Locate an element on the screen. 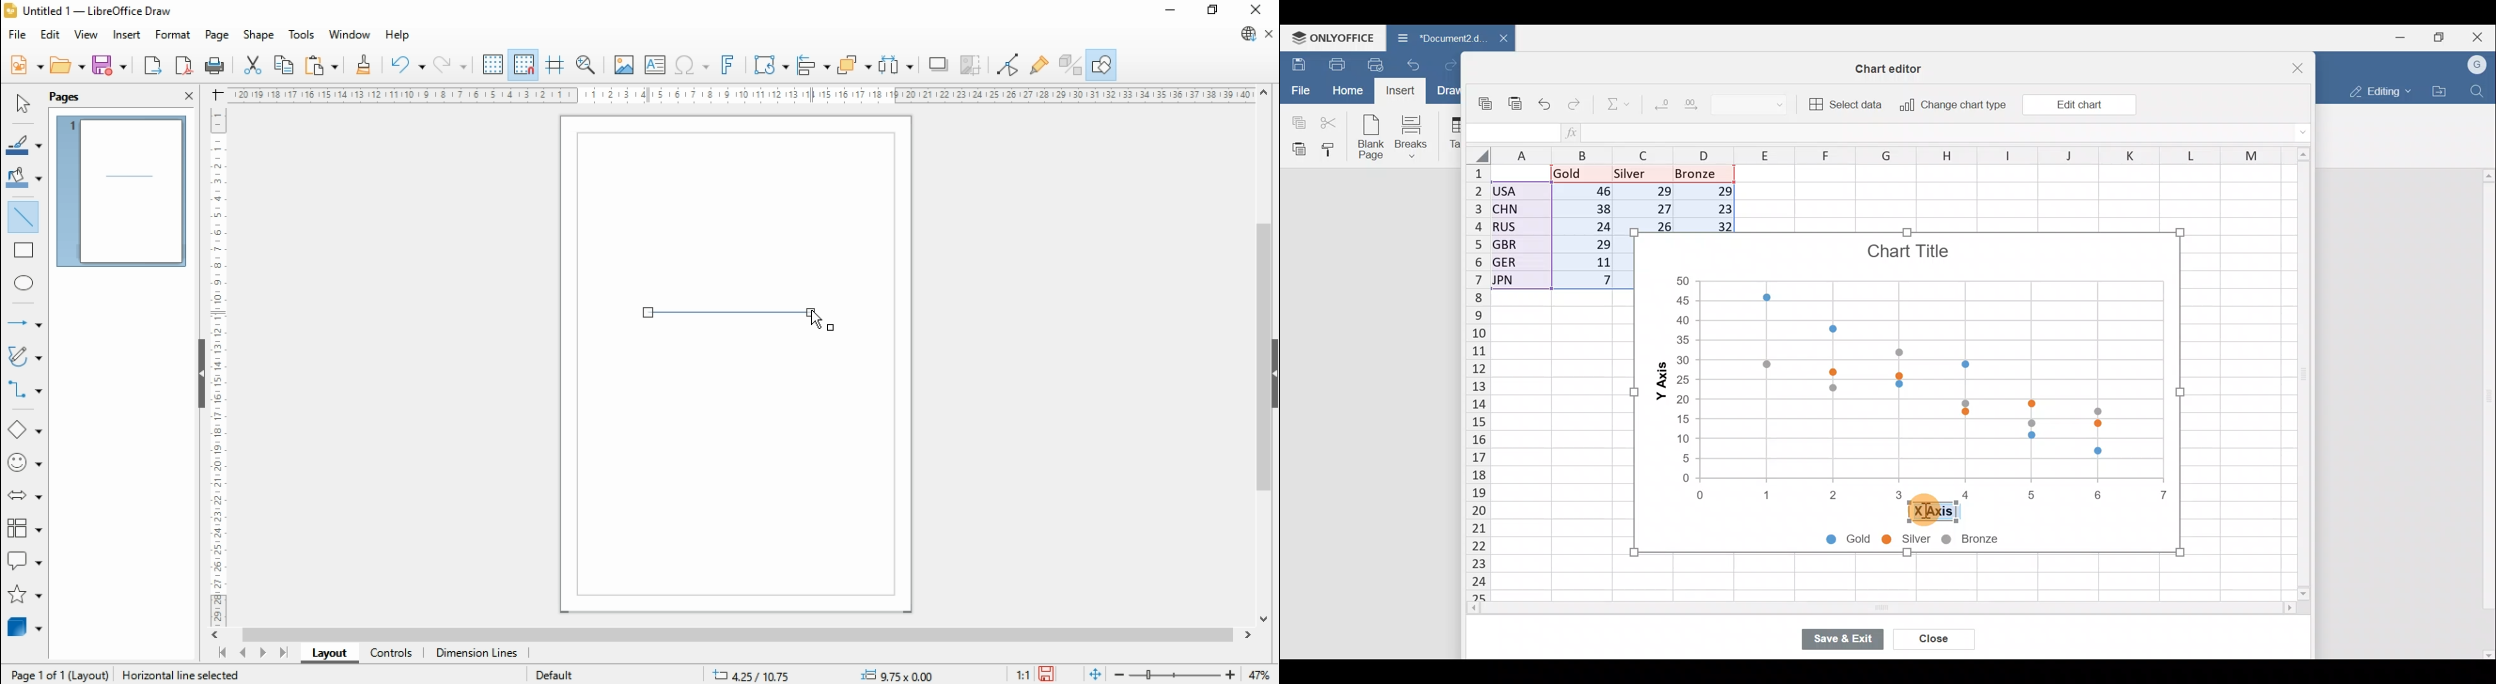  page is located at coordinates (65, 98).